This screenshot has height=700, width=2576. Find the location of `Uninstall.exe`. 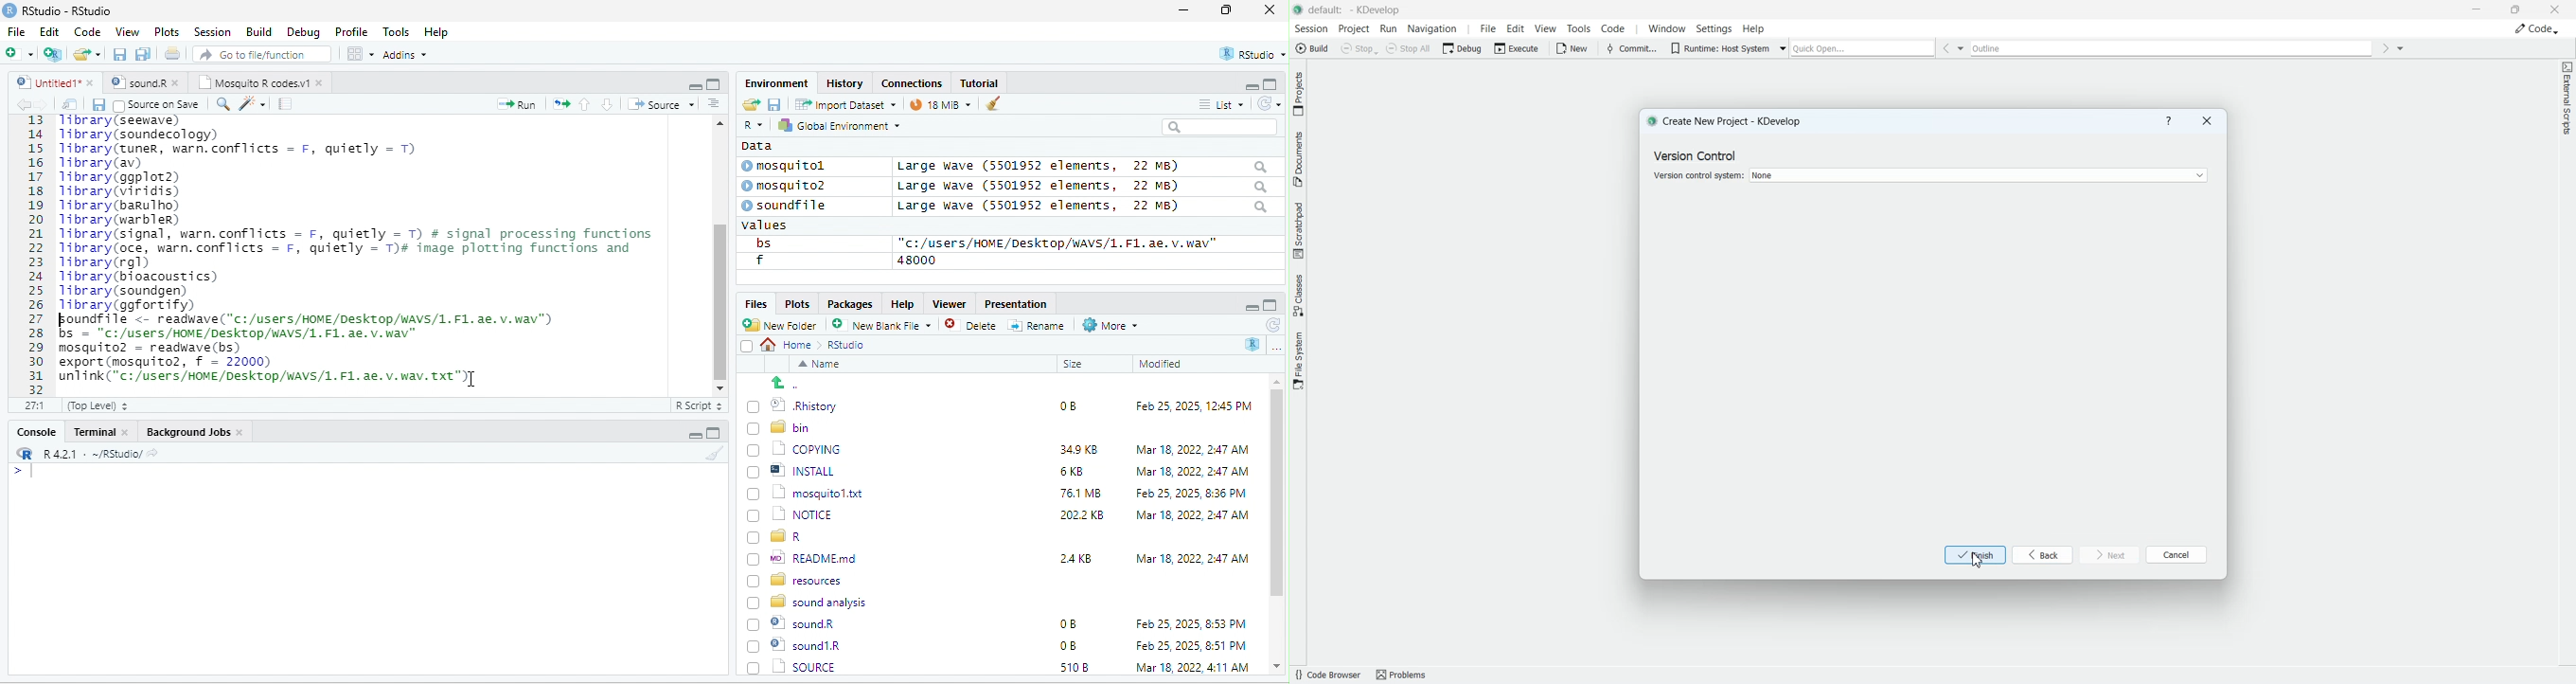

Uninstall.exe is located at coordinates (804, 666).